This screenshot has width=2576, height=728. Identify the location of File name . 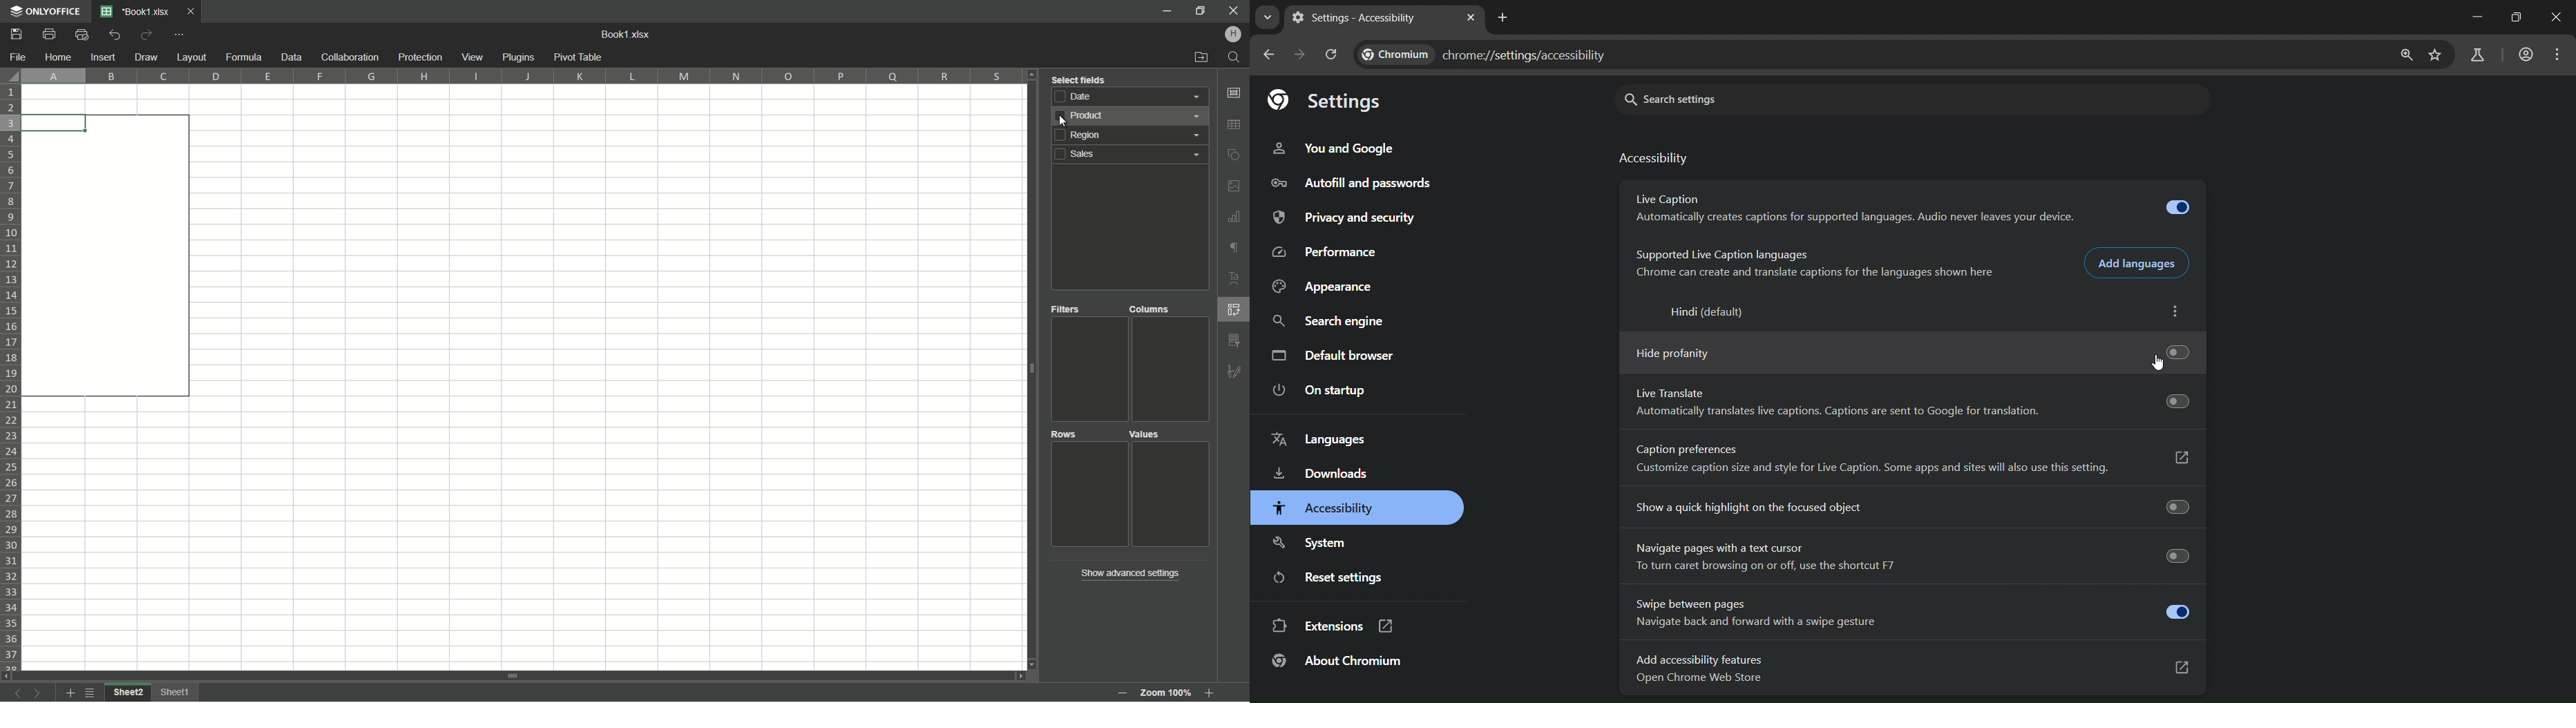
(137, 12).